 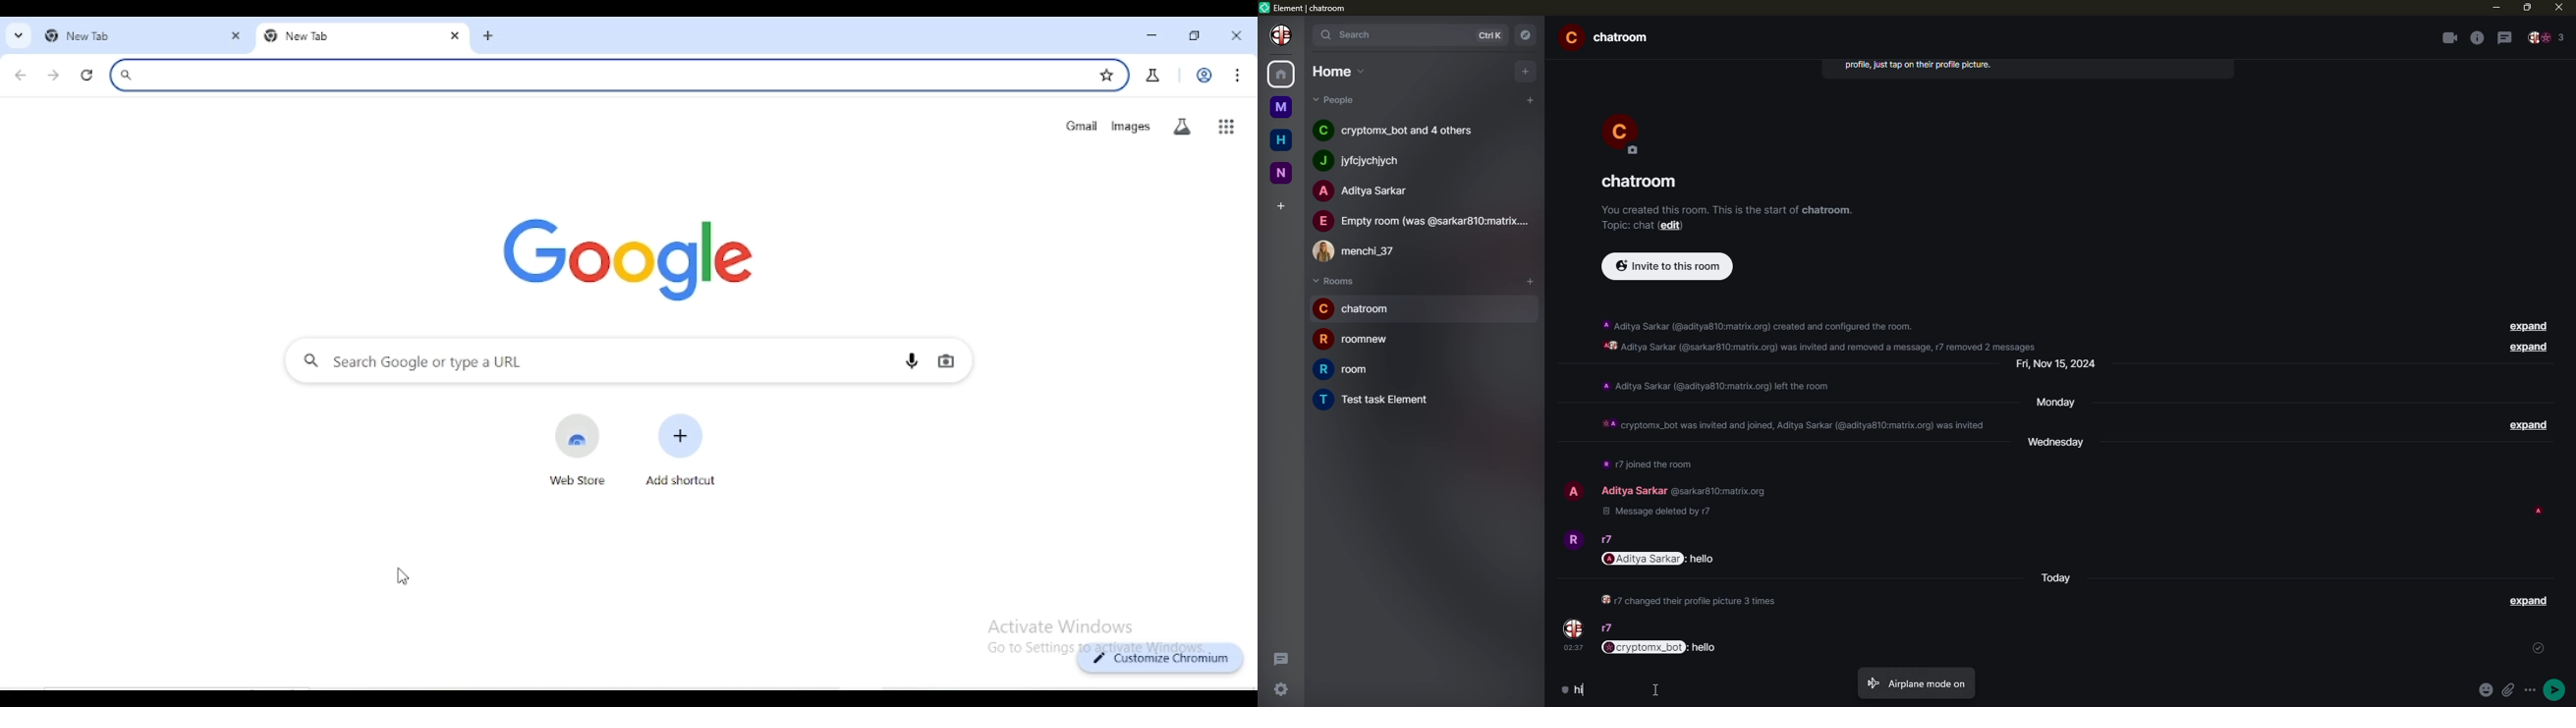 I want to click on add, so click(x=1280, y=203).